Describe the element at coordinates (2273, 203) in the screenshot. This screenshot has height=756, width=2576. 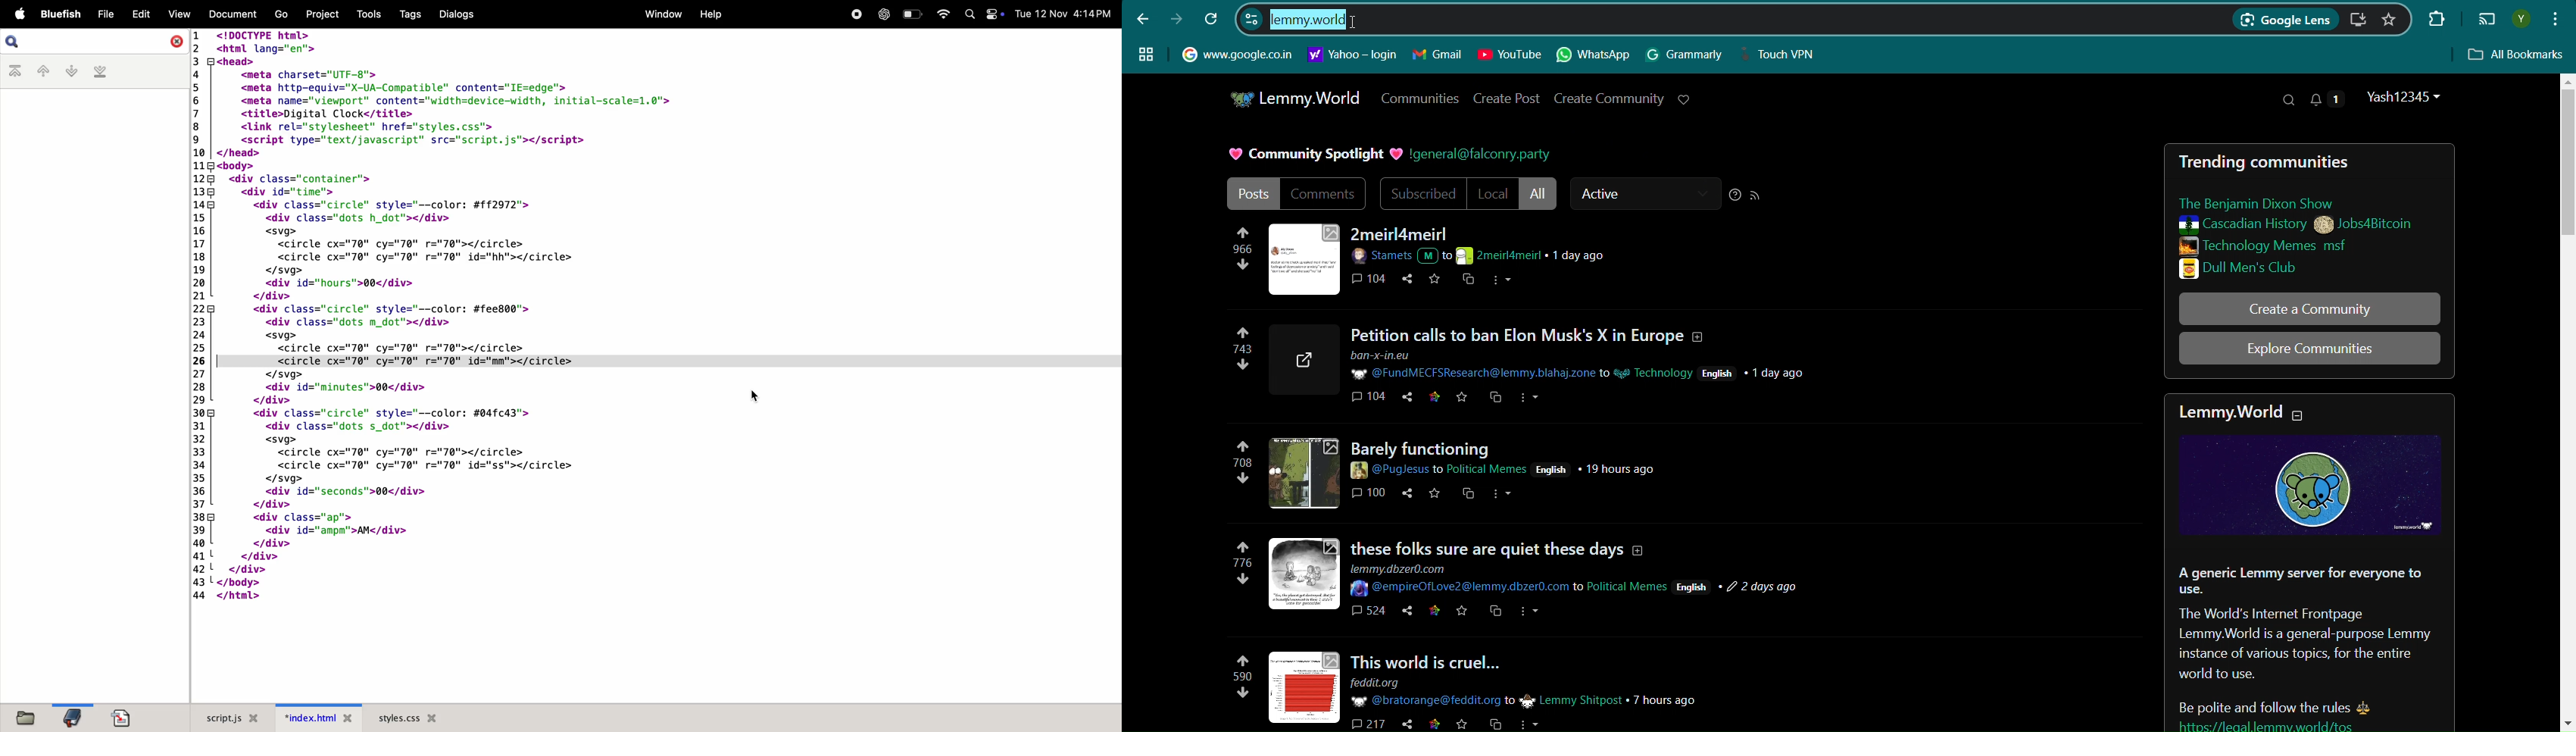
I see `The Benjamin Dixon Show` at that location.